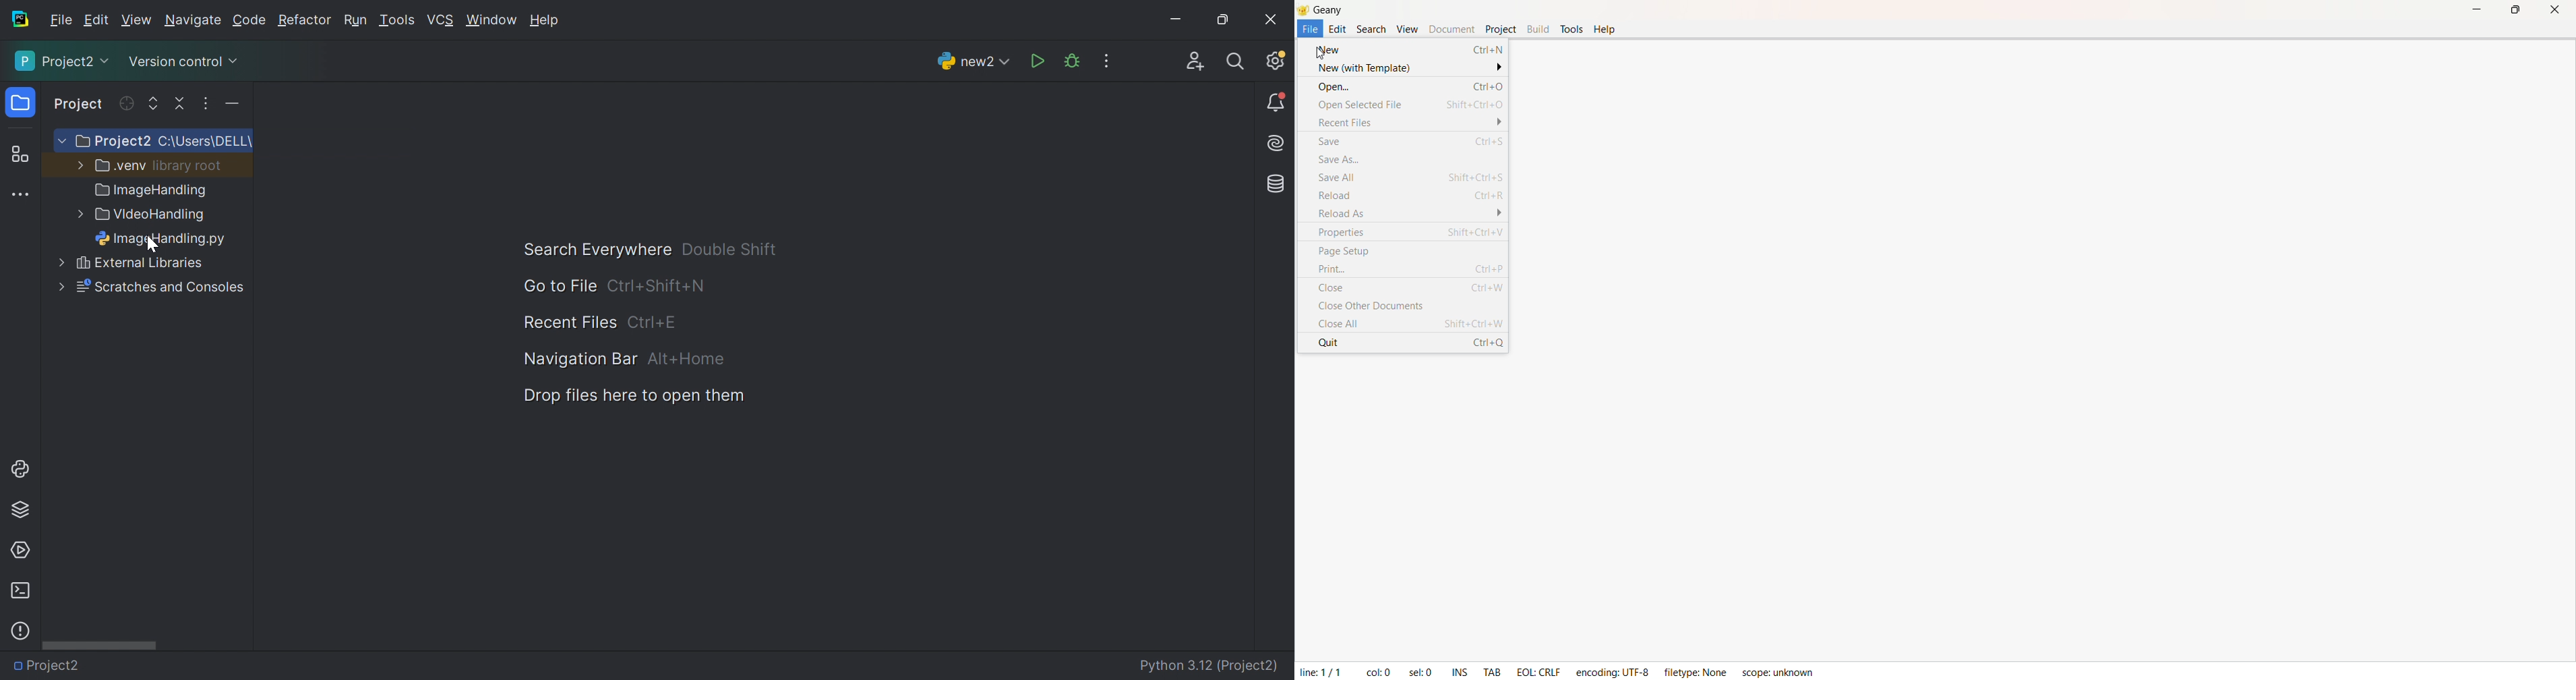 The height and width of the screenshot is (700, 2576). I want to click on View, so click(138, 20).